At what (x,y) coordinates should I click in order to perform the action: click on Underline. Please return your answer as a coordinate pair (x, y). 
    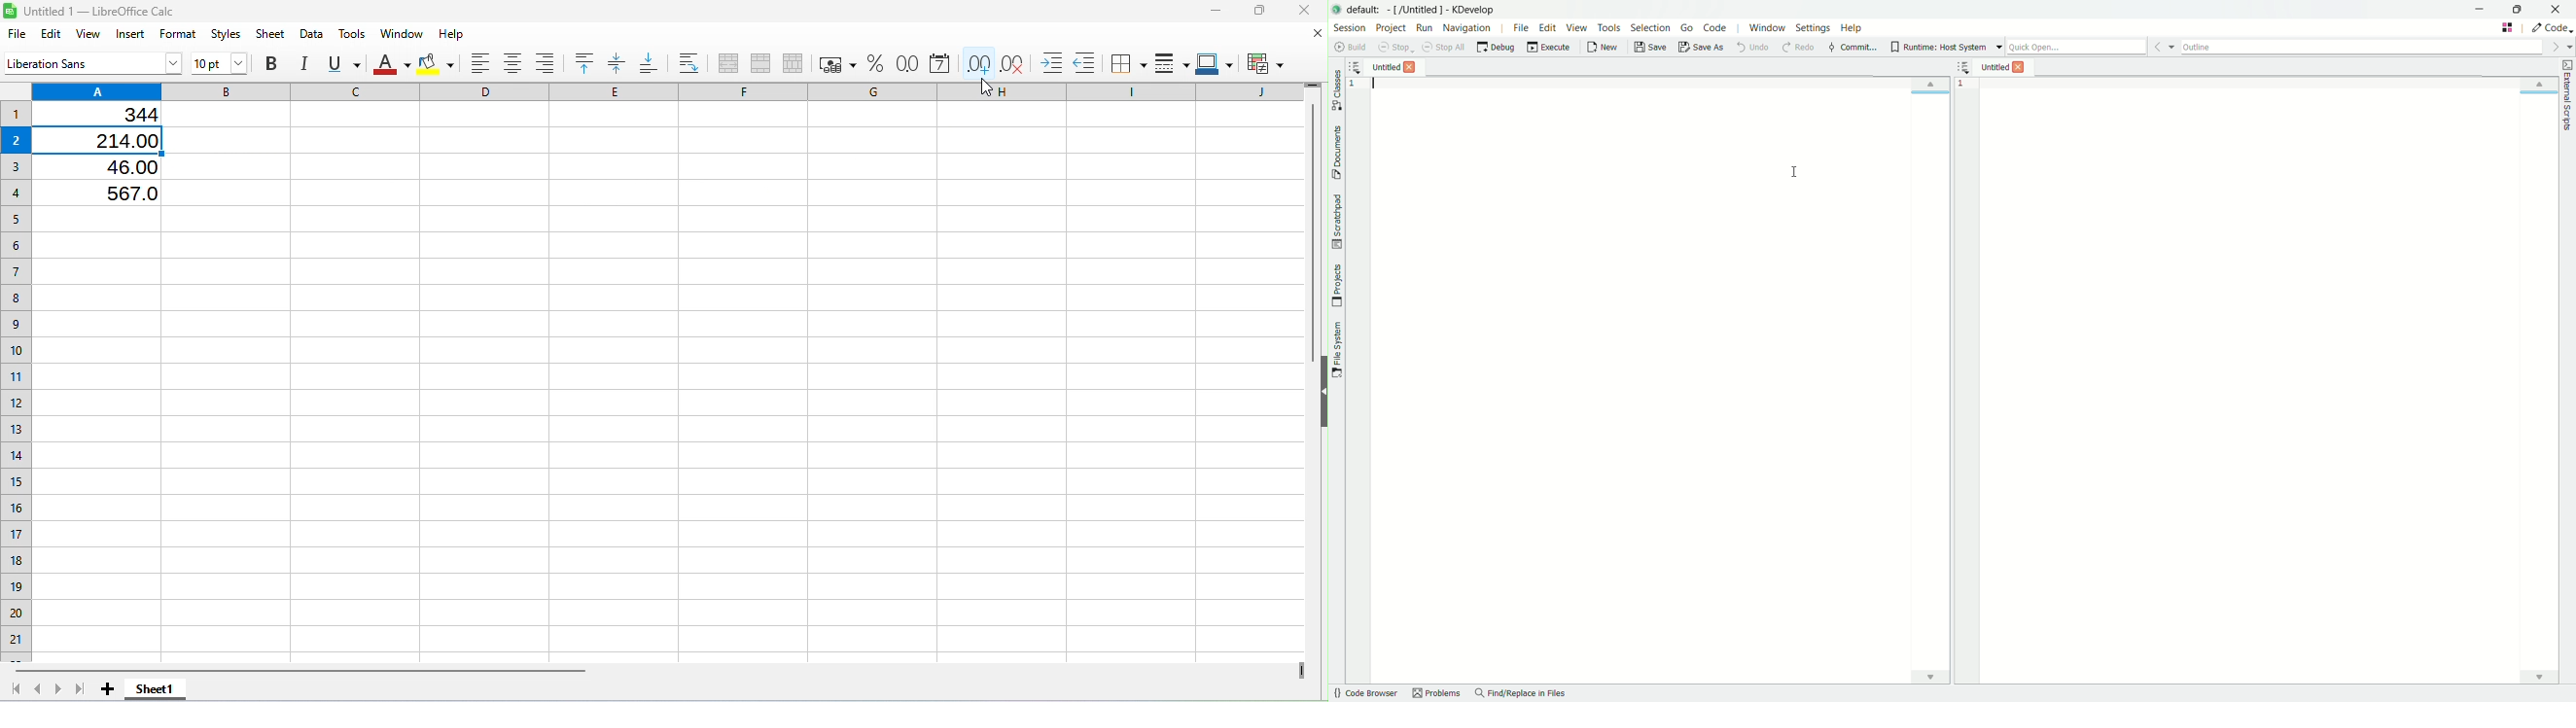
    Looking at the image, I should click on (345, 61).